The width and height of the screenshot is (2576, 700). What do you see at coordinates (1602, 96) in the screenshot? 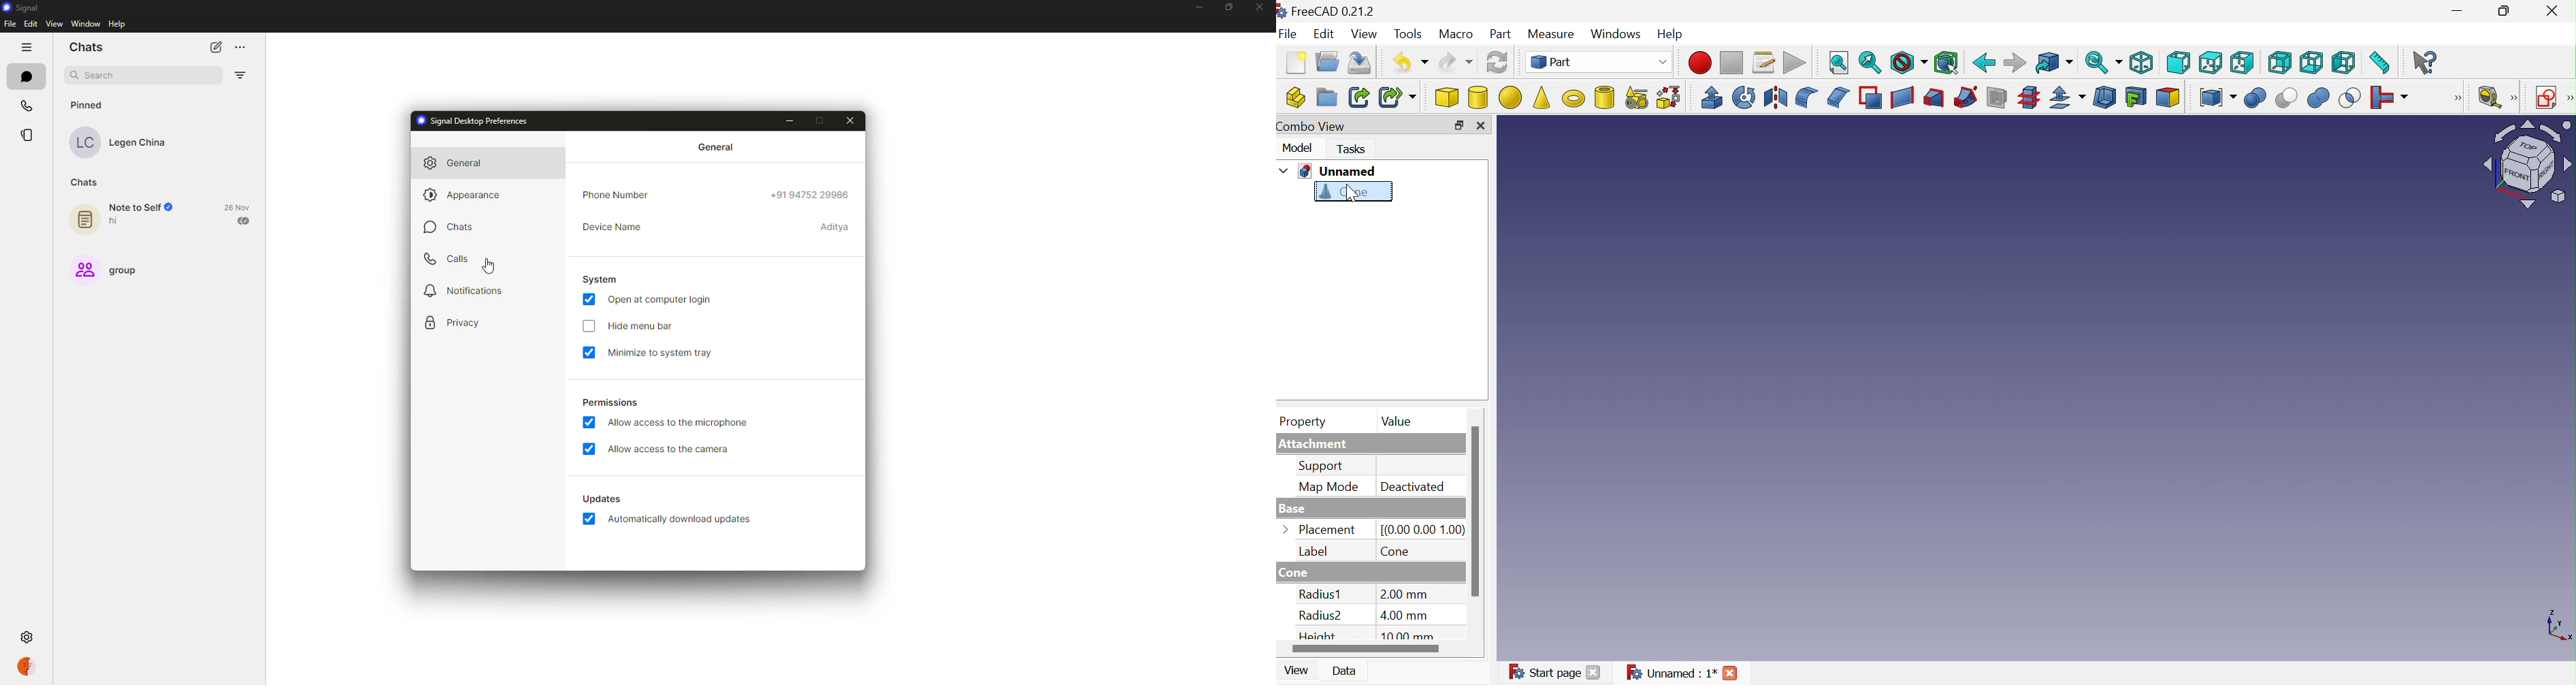
I see `Create tube` at bounding box center [1602, 96].